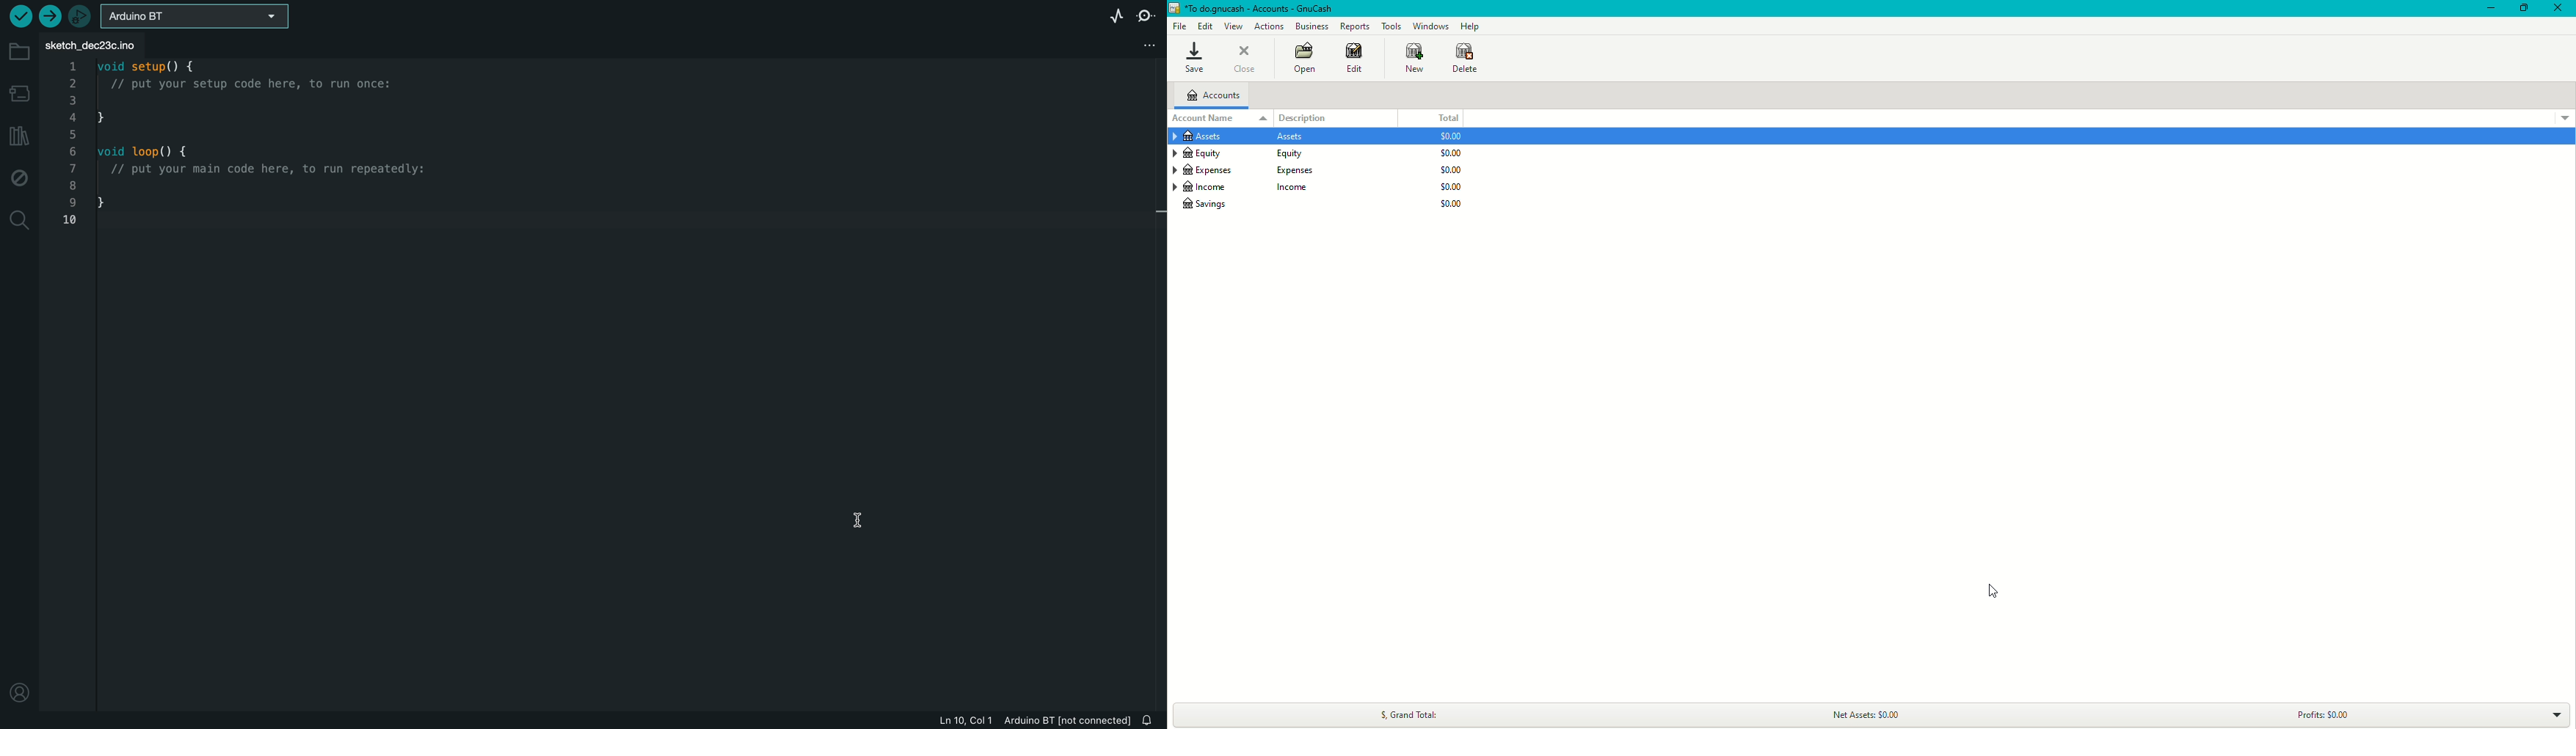 The width and height of the screenshot is (2576, 756). I want to click on View, so click(1235, 26).